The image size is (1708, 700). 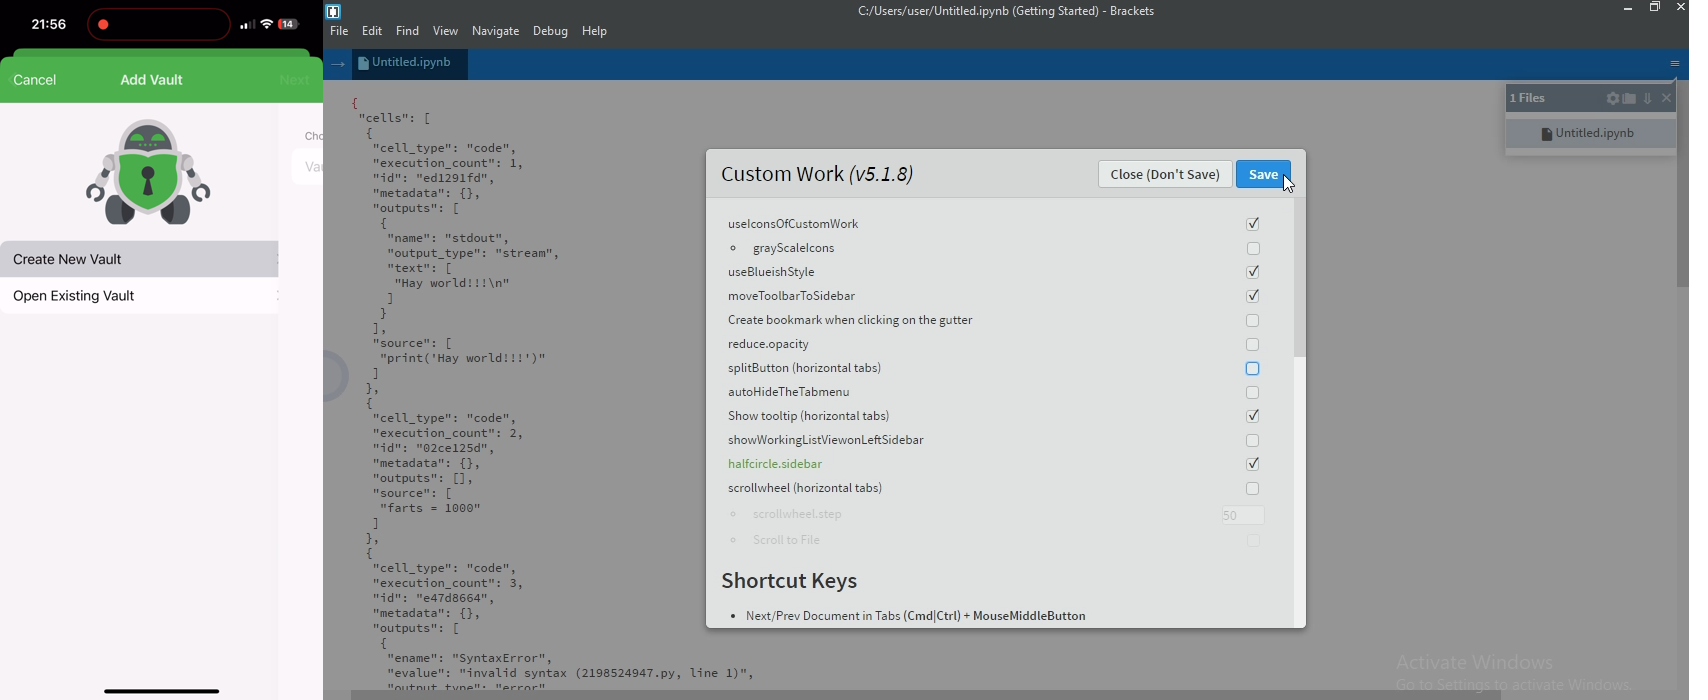 I want to click on scrollwheel horizontal tabs, so click(x=989, y=489).